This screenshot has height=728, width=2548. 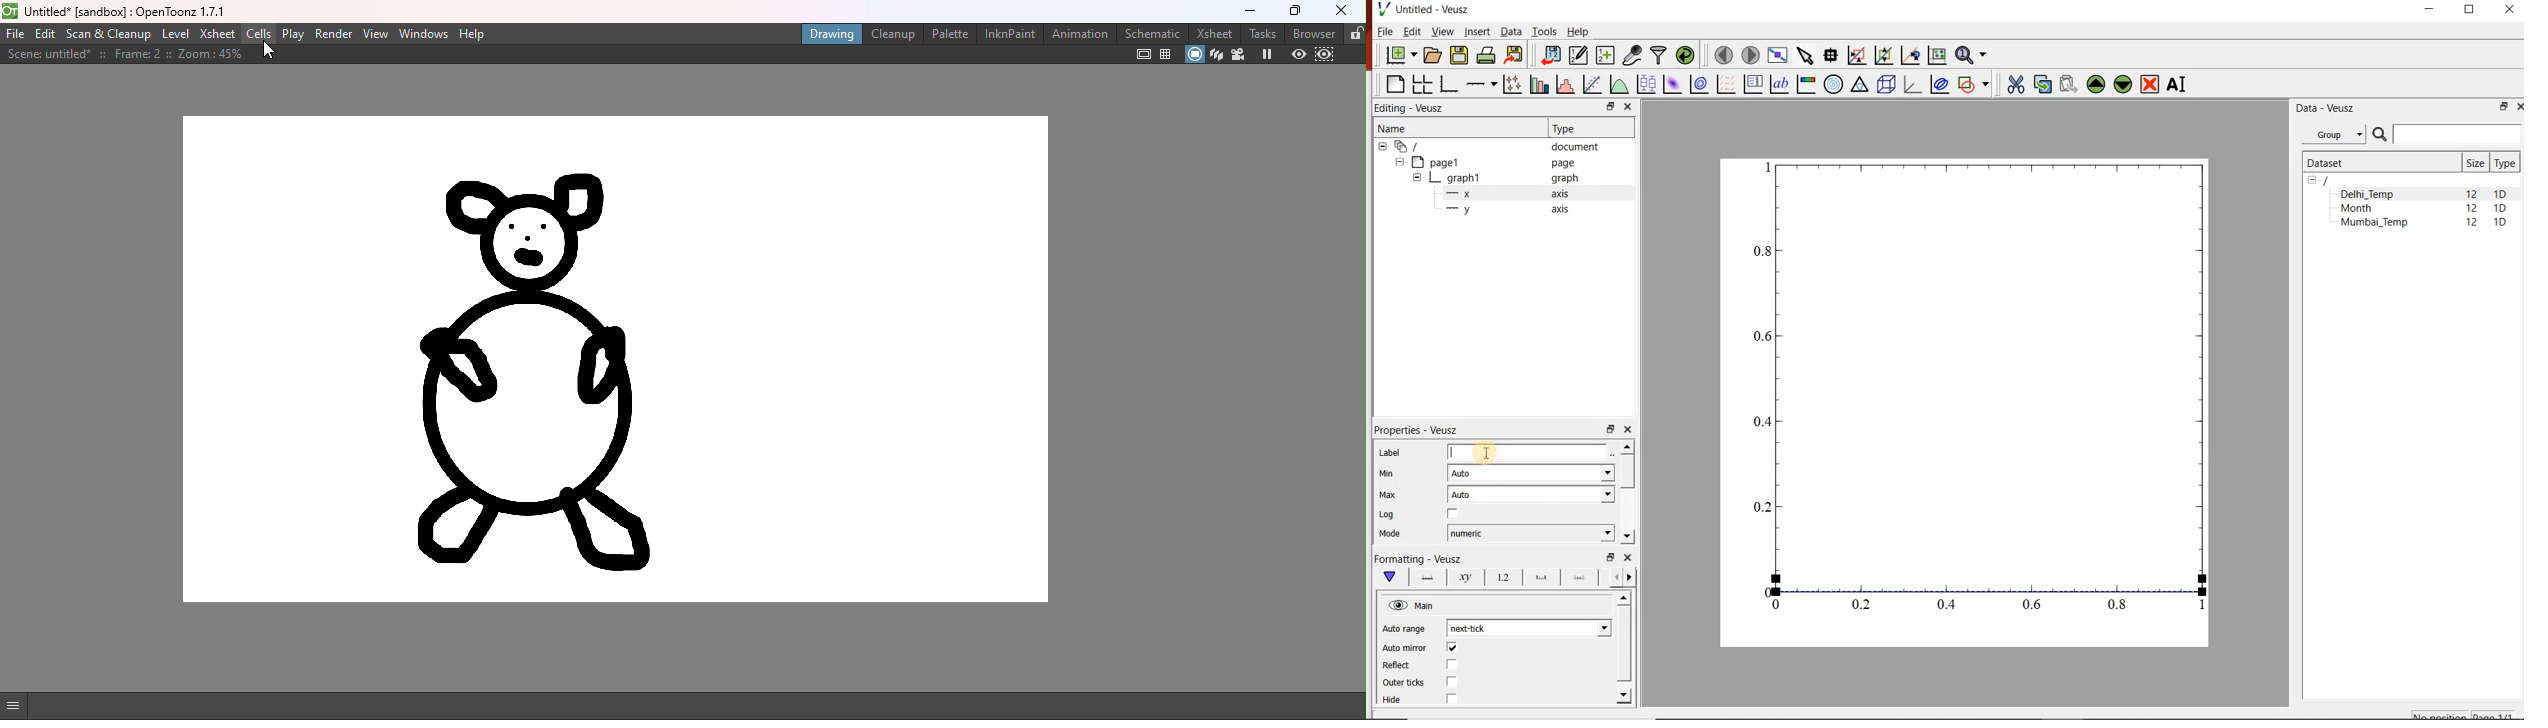 I want to click on fit a function to data, so click(x=1592, y=84).